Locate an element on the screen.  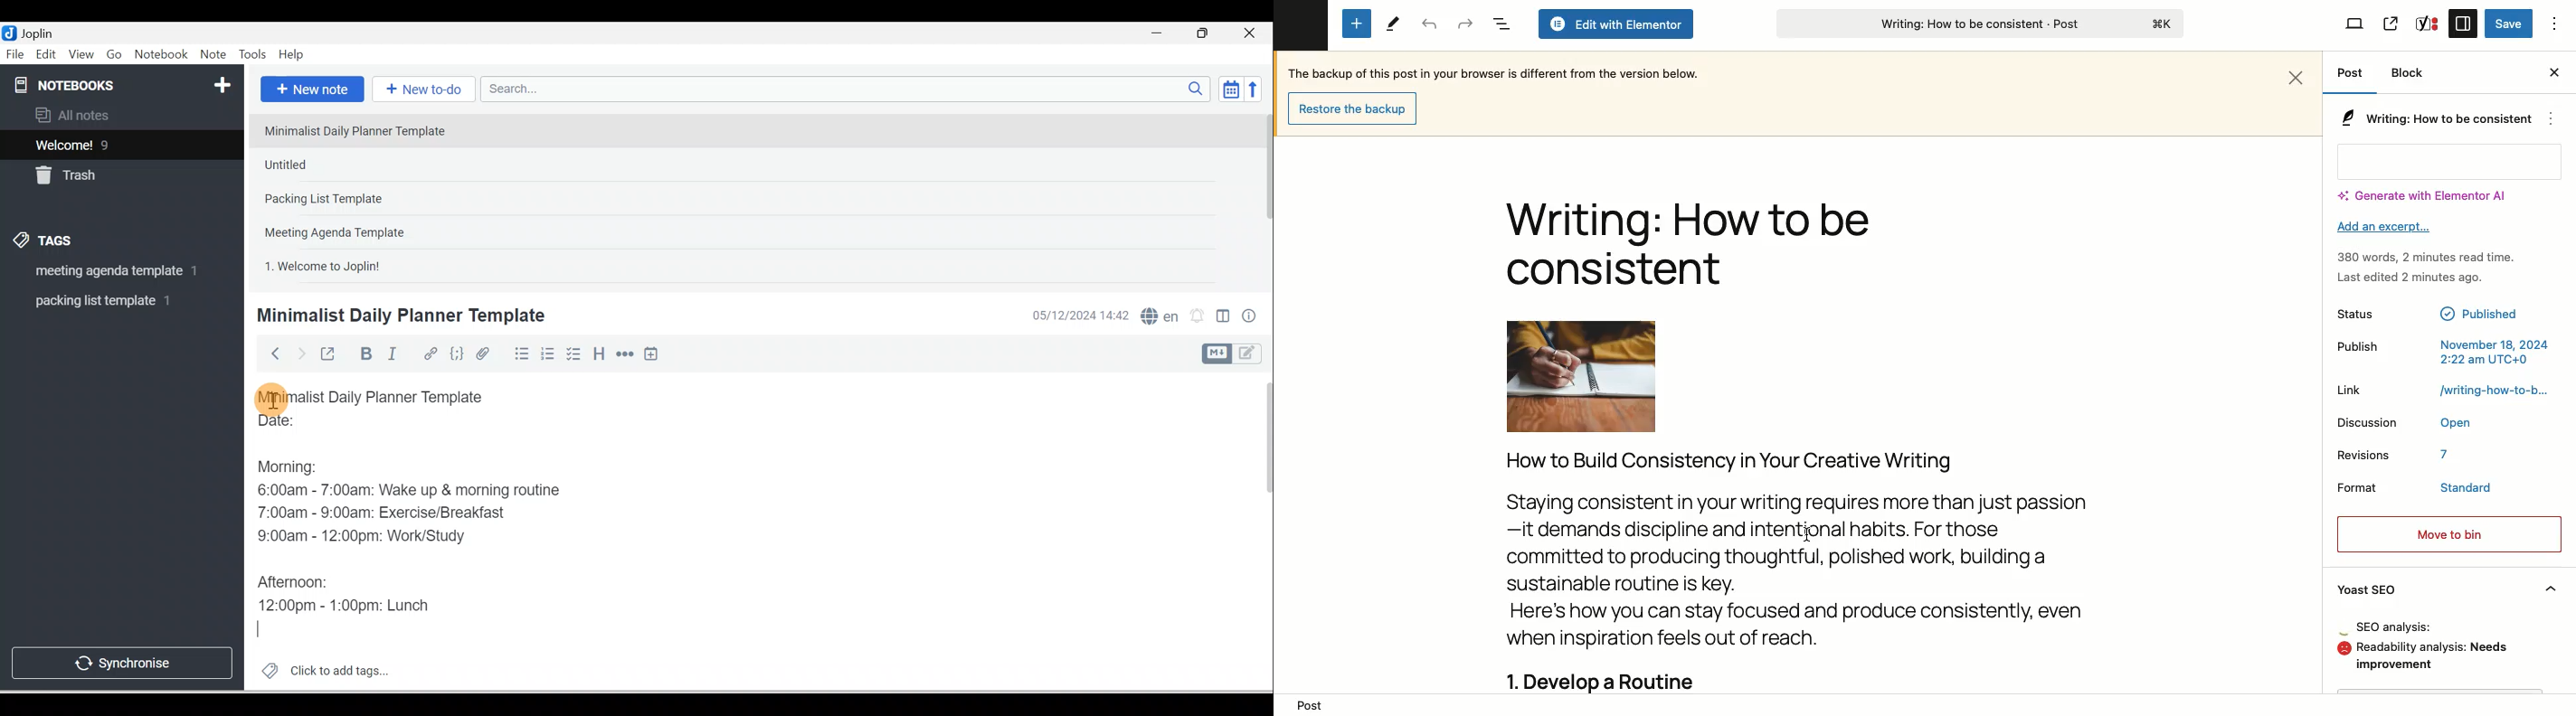
Minimalist Daily Planner Template is located at coordinates (383, 397).